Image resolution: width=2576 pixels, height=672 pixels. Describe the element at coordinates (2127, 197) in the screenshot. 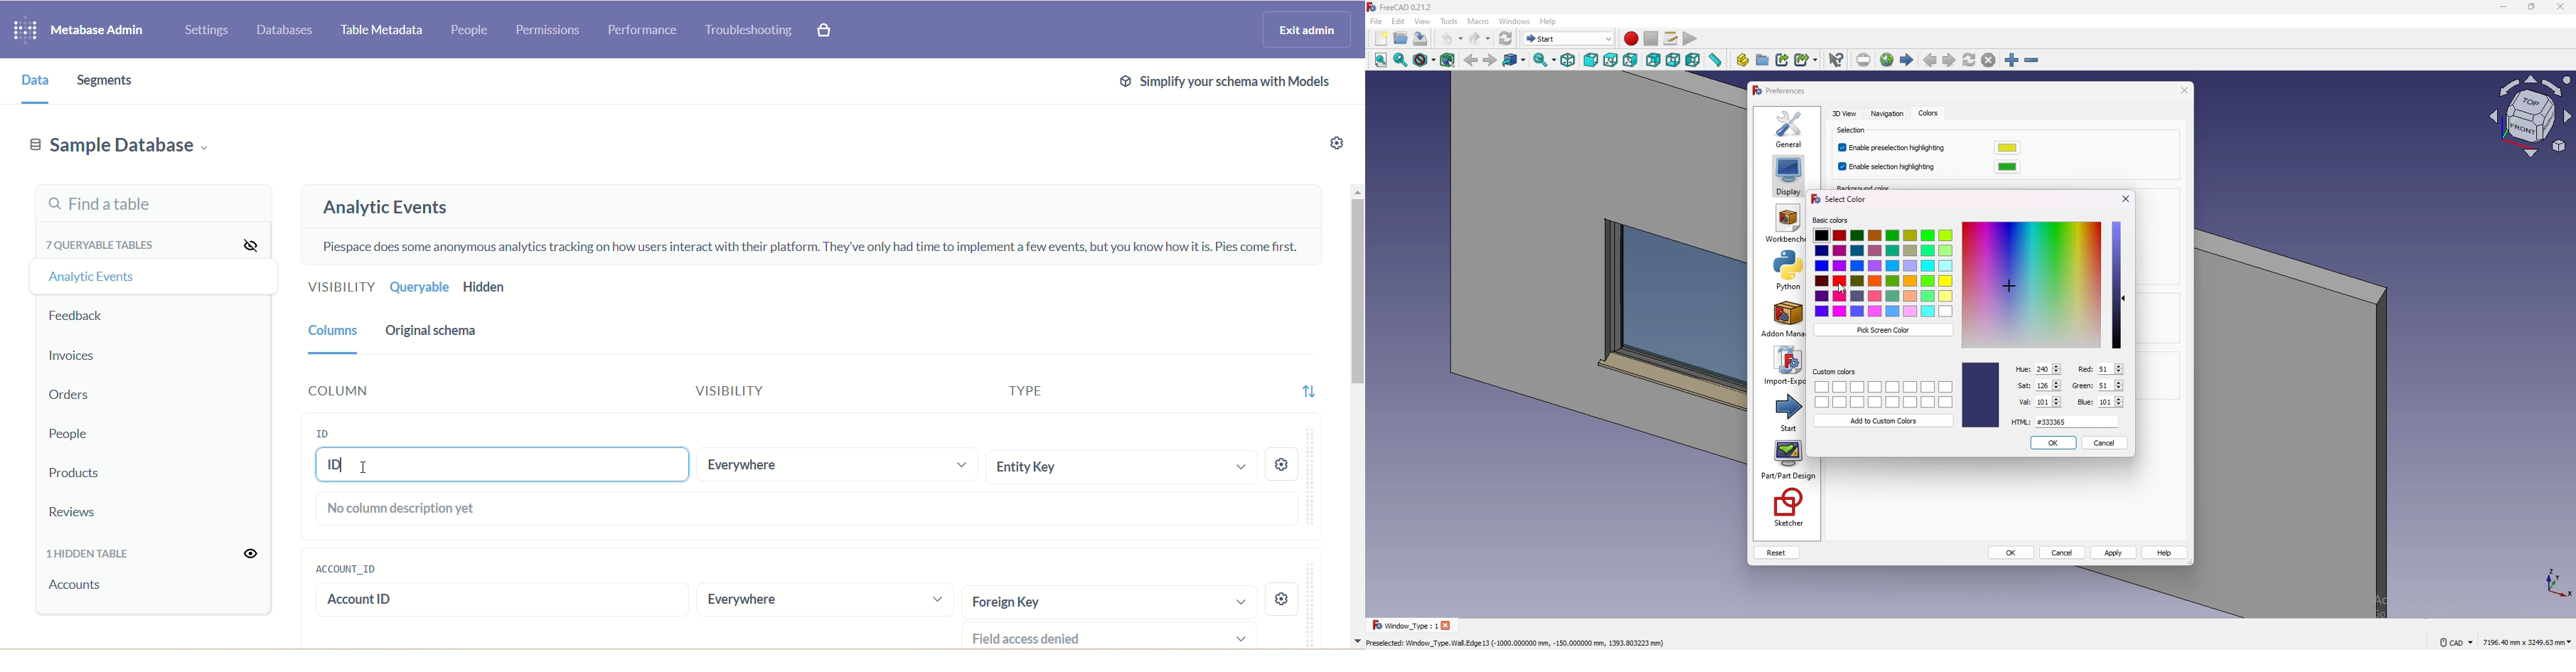

I see `exit` at that location.